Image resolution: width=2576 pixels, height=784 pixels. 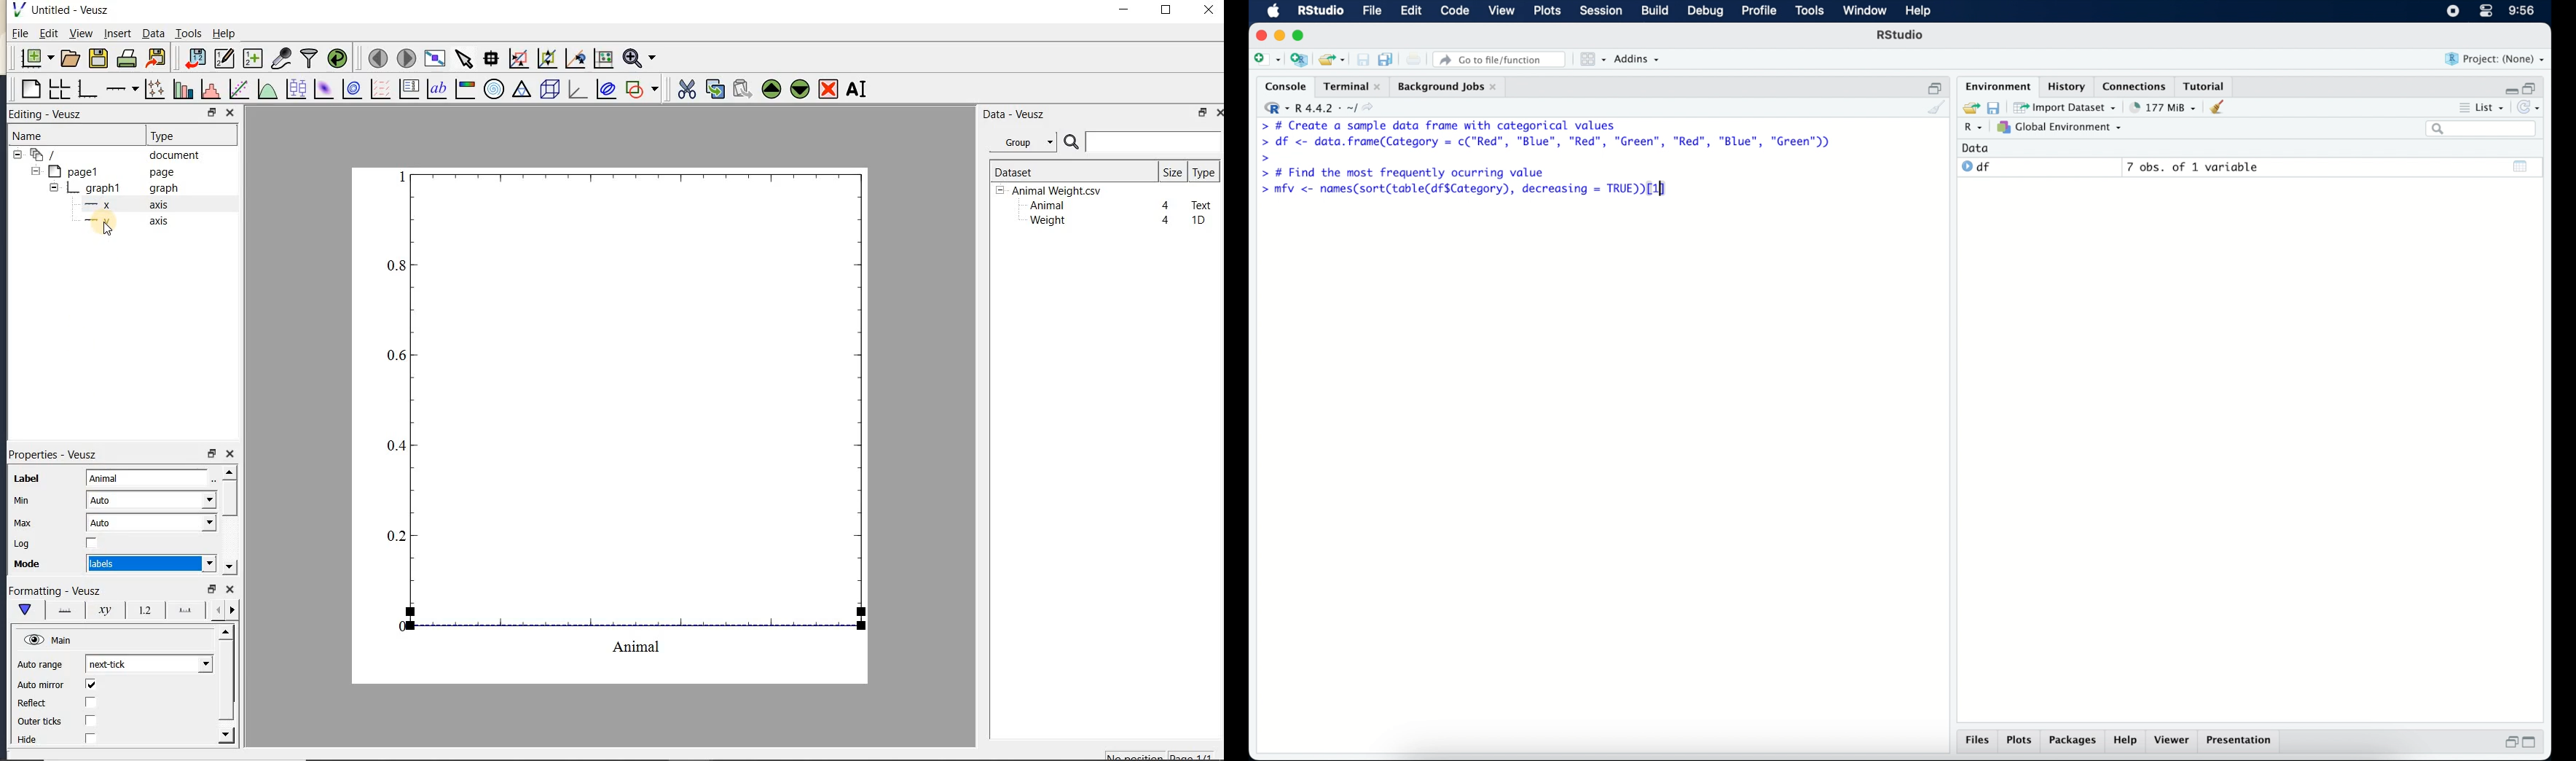 What do you see at coordinates (29, 90) in the screenshot?
I see `blank page` at bounding box center [29, 90].